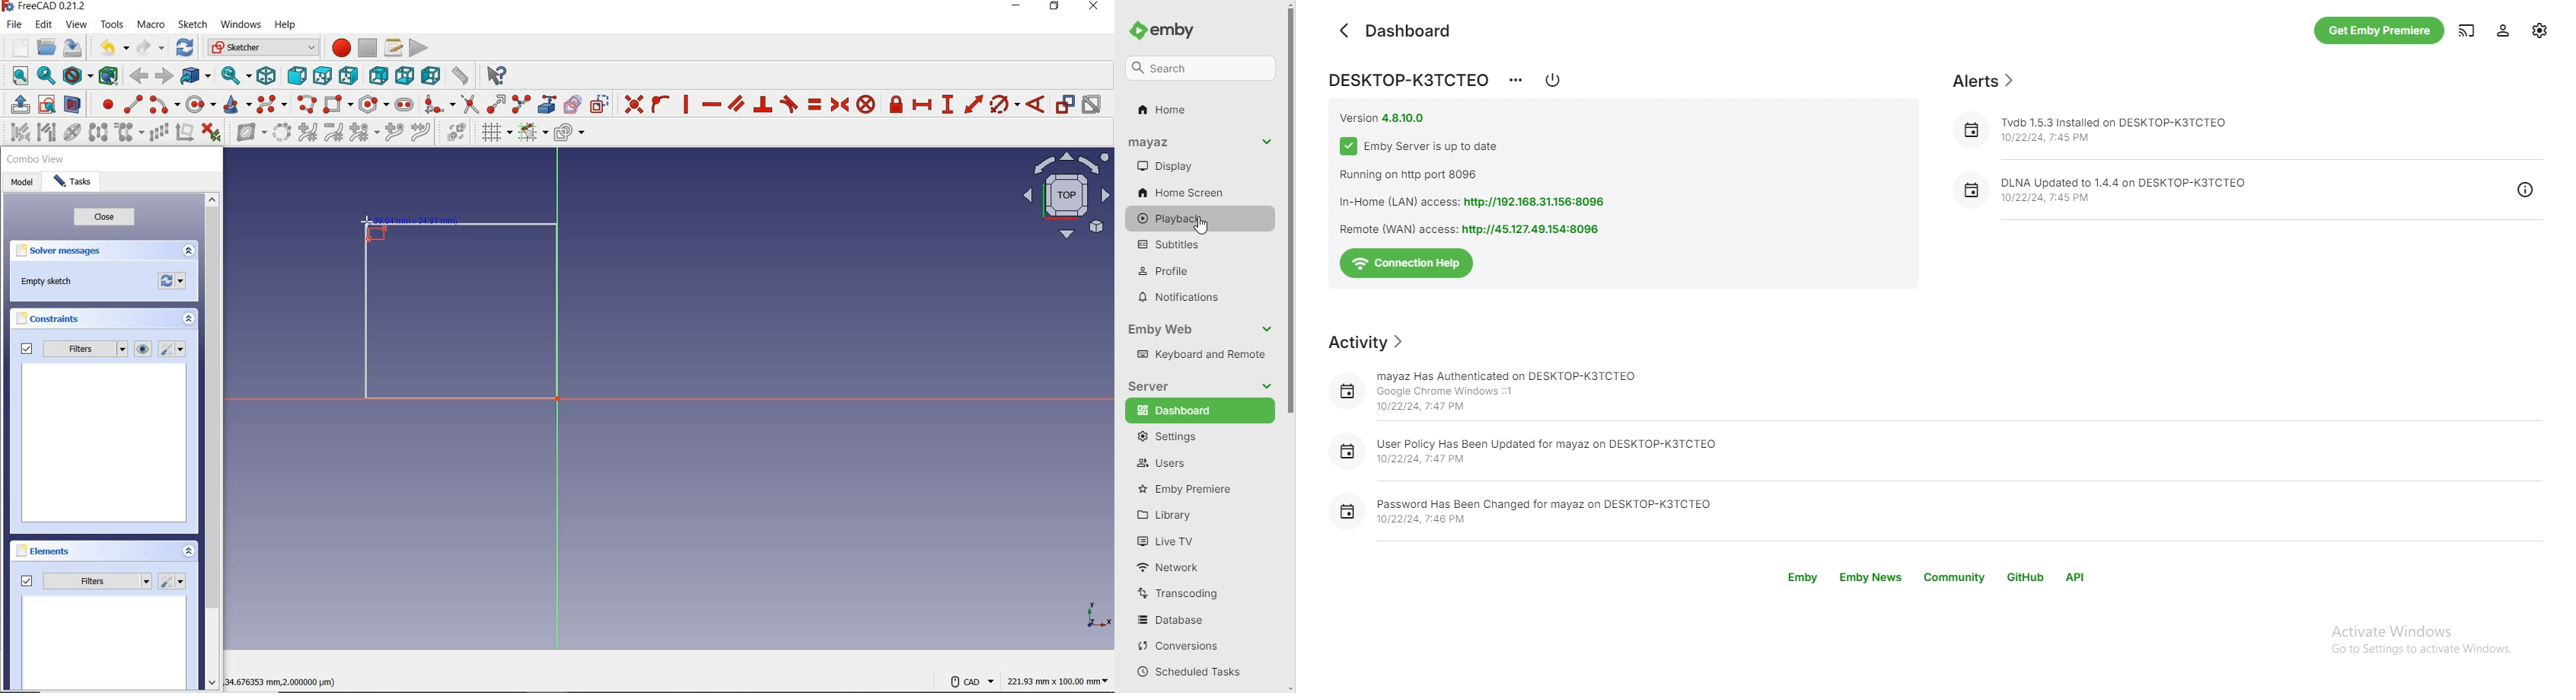 This screenshot has width=2576, height=700. Describe the element at coordinates (51, 321) in the screenshot. I see `constraints` at that location.